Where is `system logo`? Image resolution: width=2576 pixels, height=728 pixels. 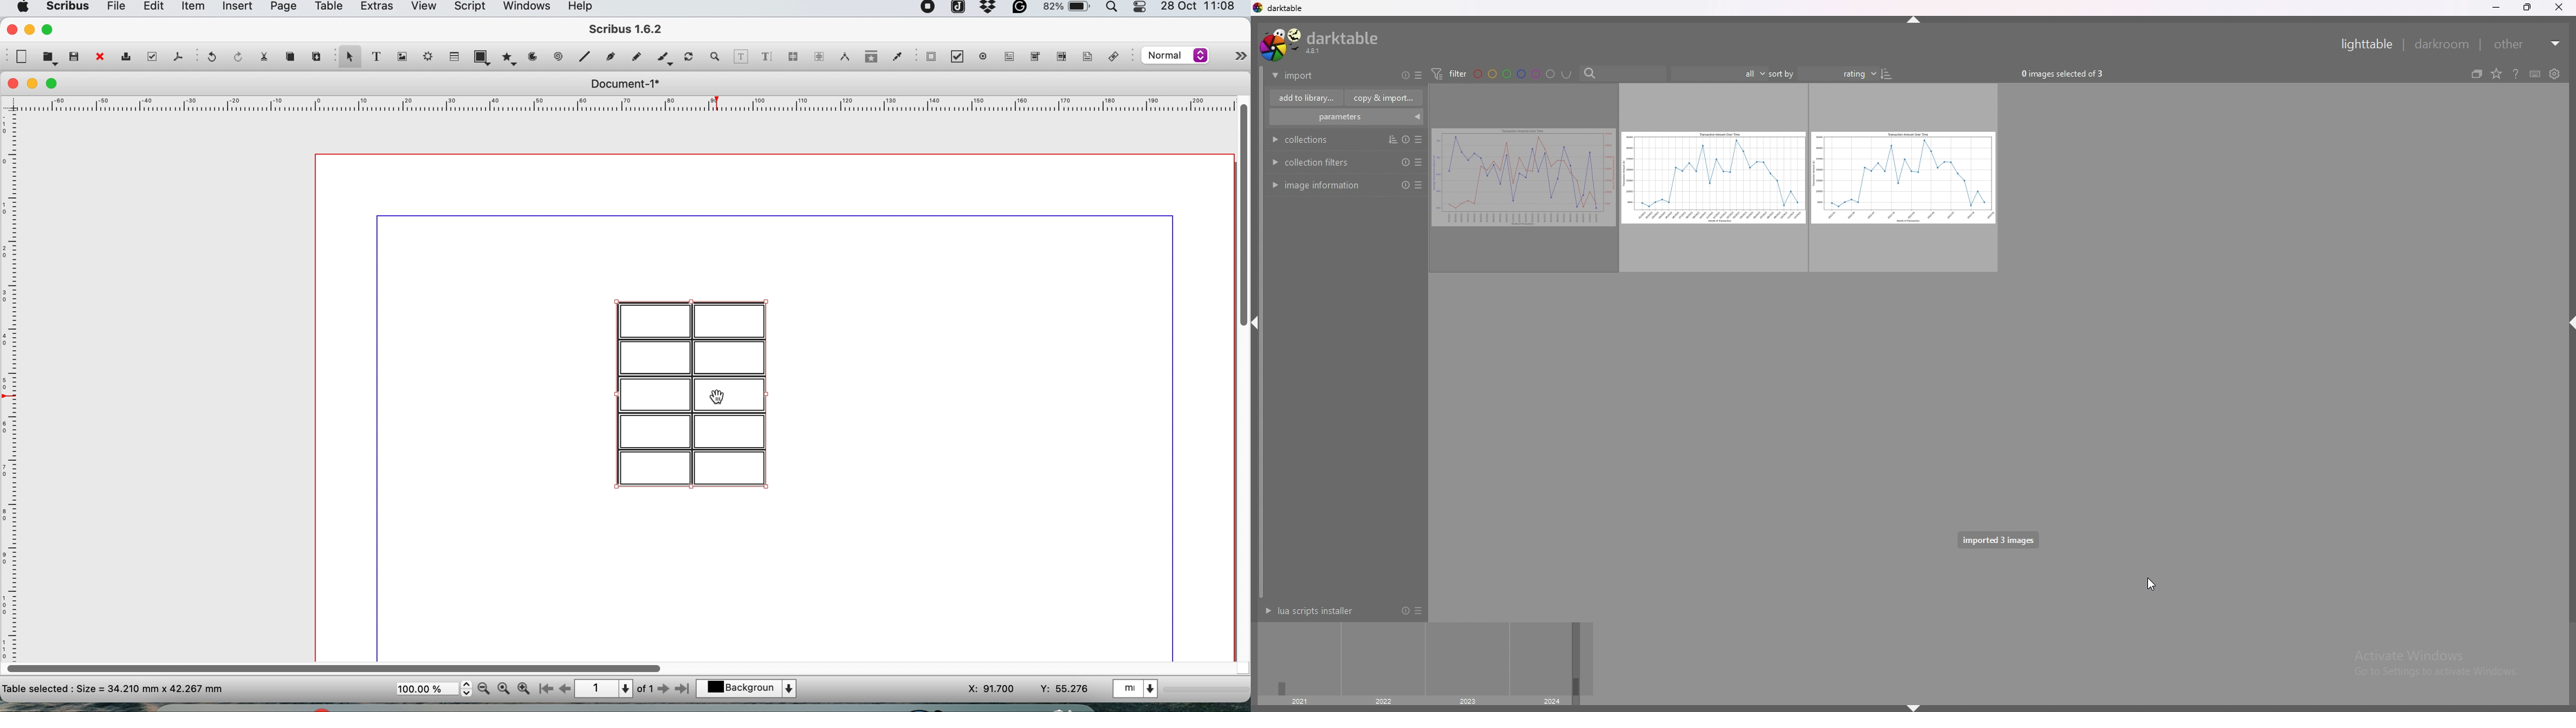 system logo is located at coordinates (21, 7).